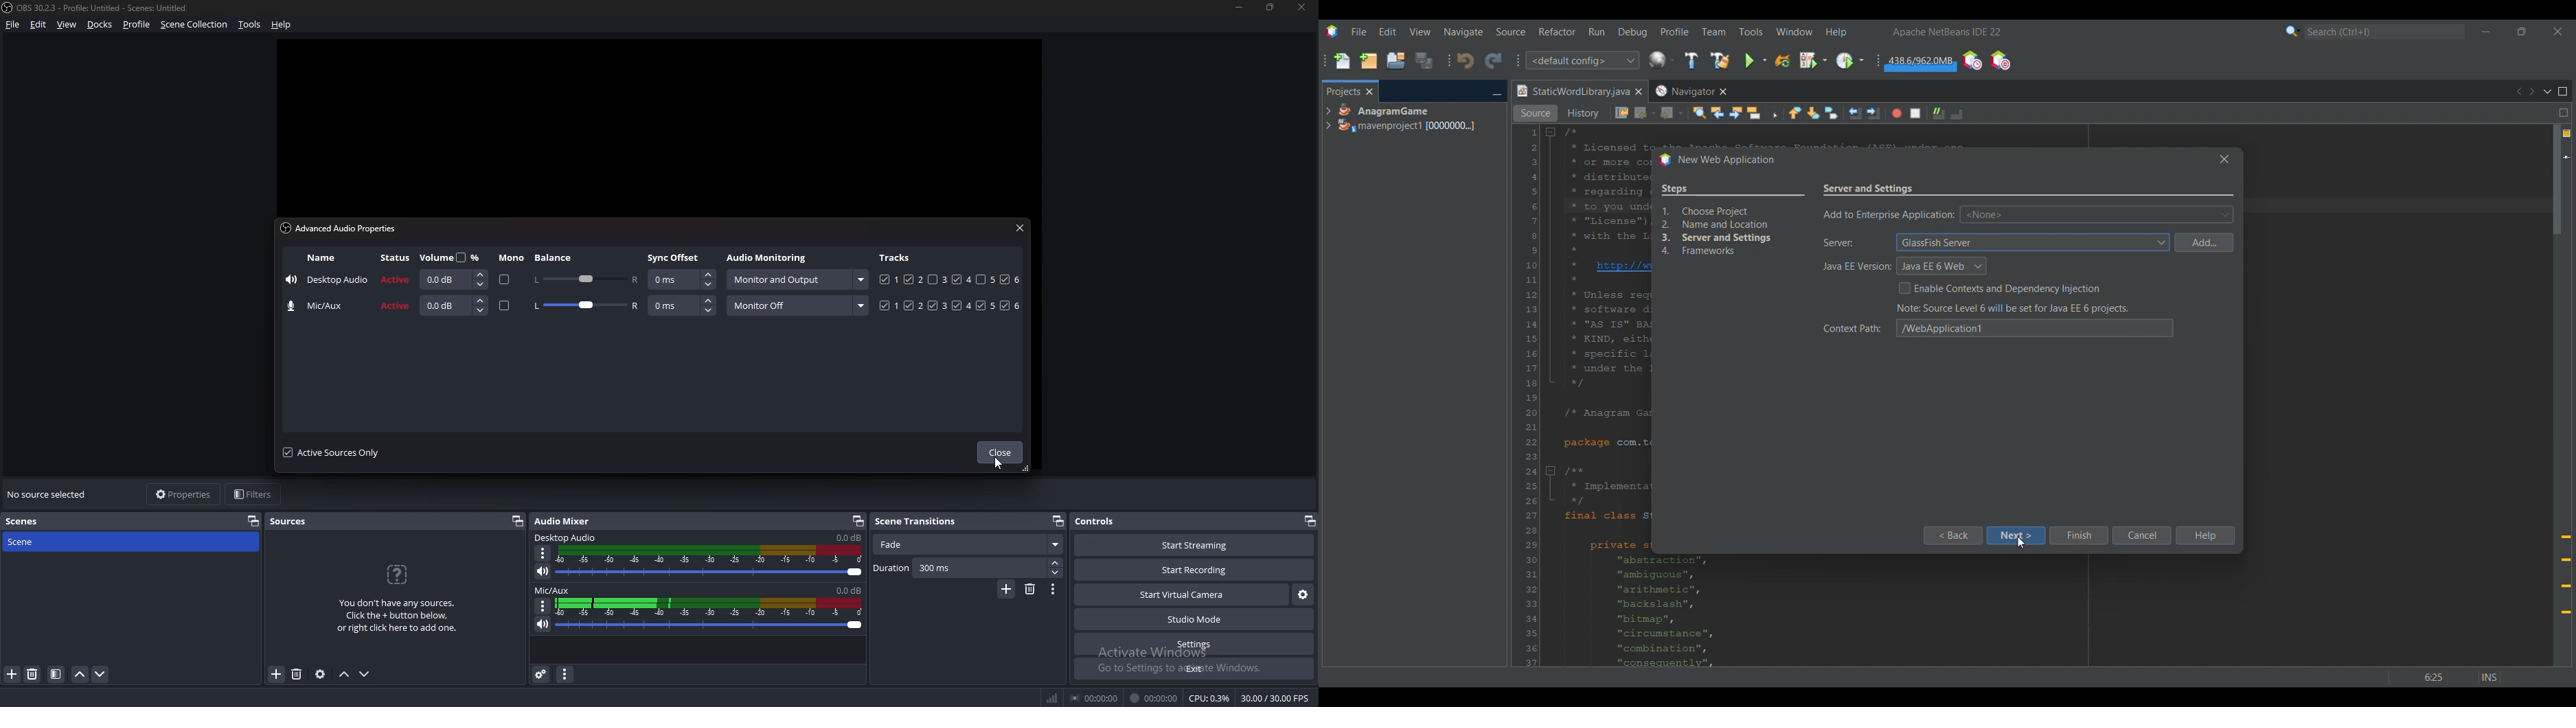  I want to click on source properties, so click(319, 675).